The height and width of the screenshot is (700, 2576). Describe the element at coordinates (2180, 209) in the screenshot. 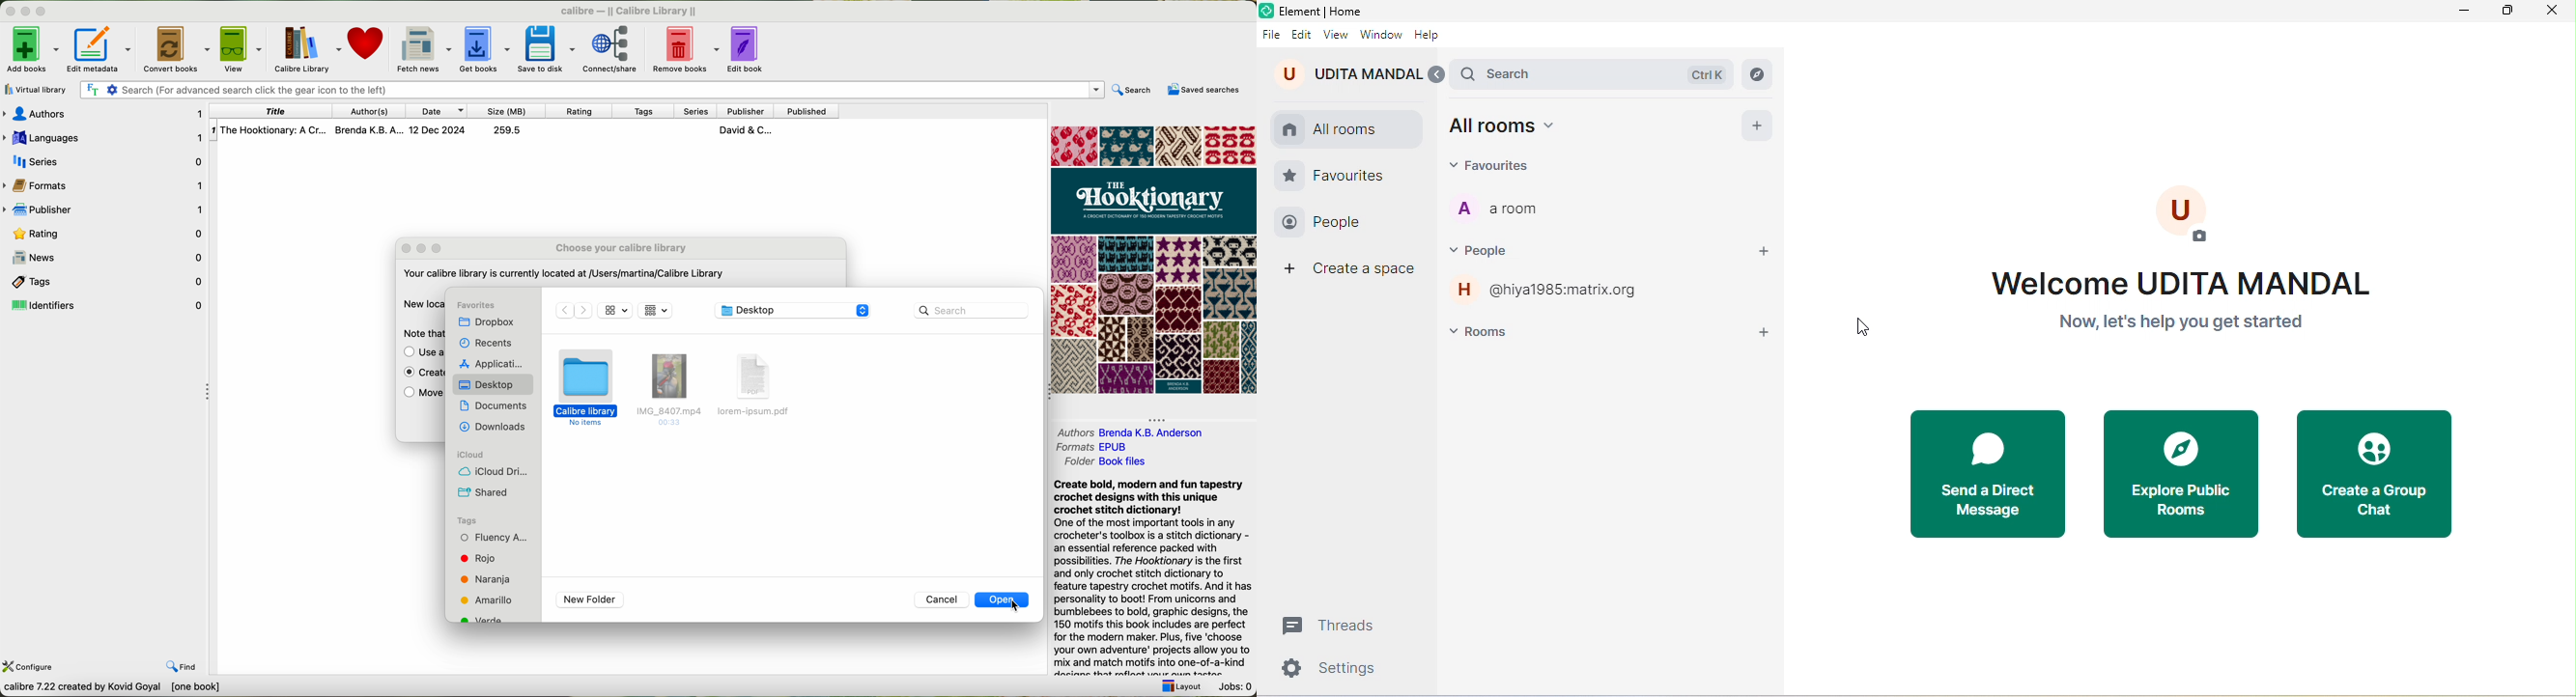

I see `add profile photo` at that location.